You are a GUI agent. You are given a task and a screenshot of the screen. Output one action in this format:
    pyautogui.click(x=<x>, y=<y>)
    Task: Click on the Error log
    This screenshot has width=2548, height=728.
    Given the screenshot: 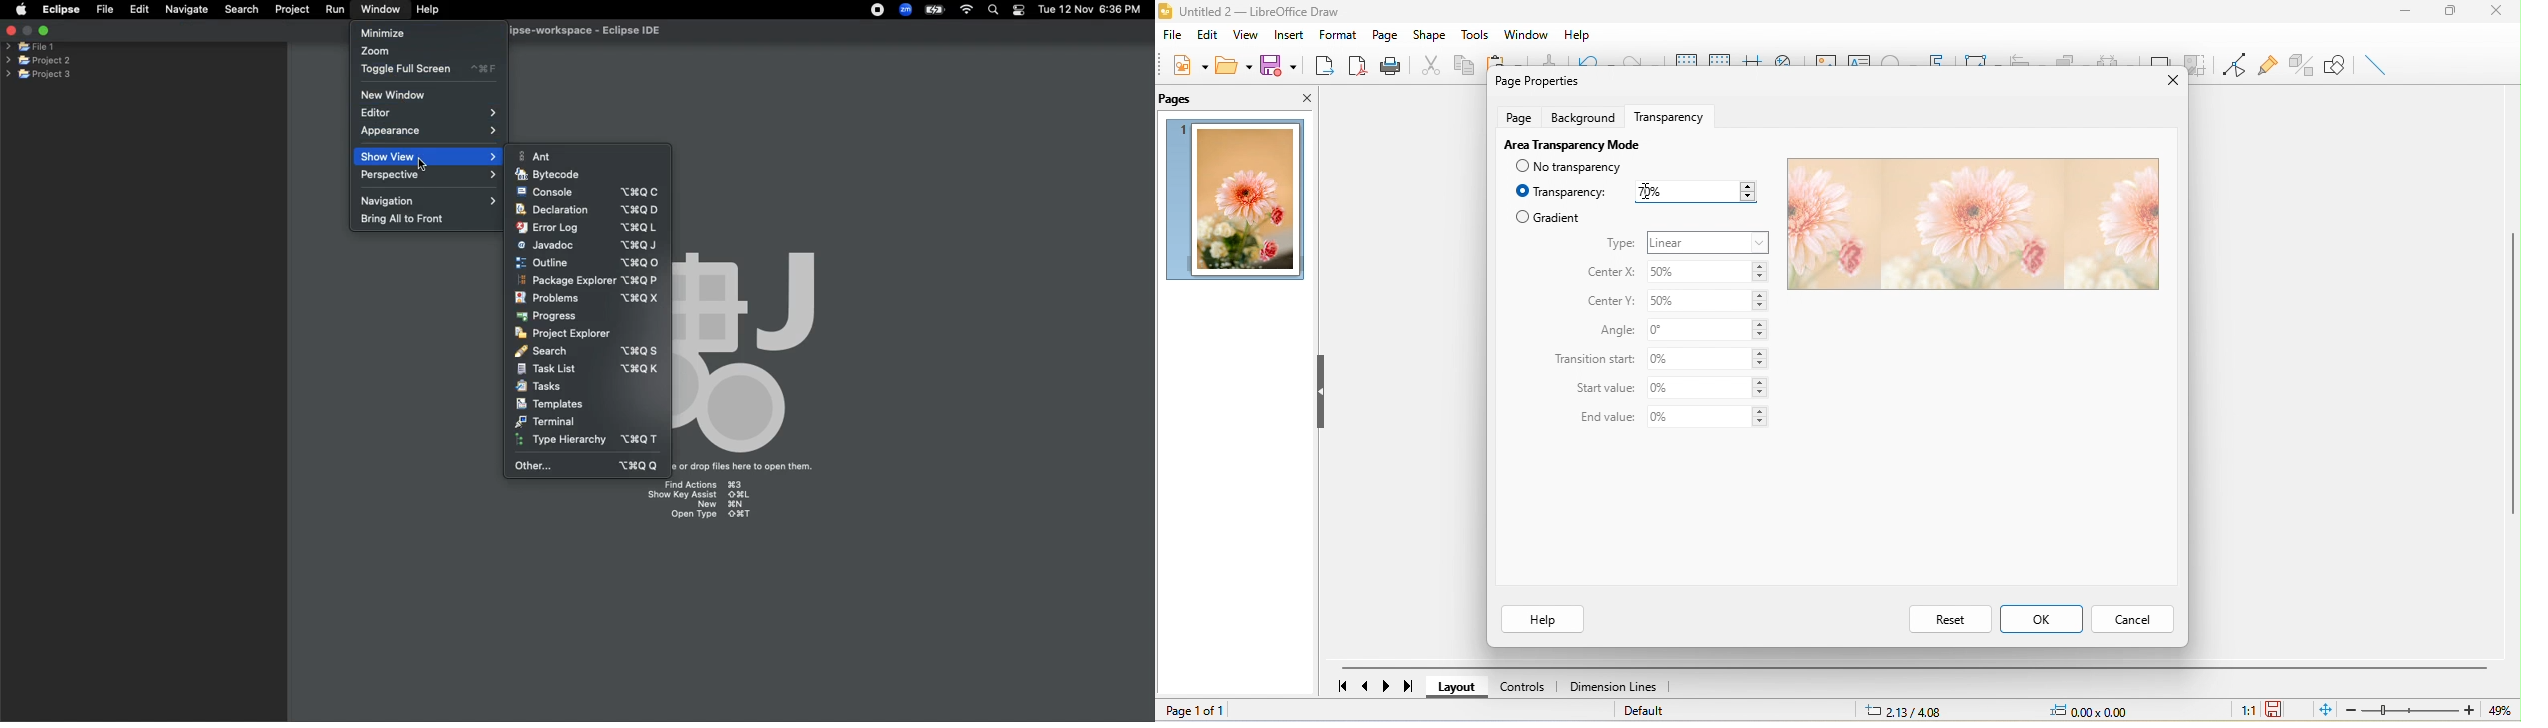 What is the action you would take?
    pyautogui.click(x=586, y=227)
    